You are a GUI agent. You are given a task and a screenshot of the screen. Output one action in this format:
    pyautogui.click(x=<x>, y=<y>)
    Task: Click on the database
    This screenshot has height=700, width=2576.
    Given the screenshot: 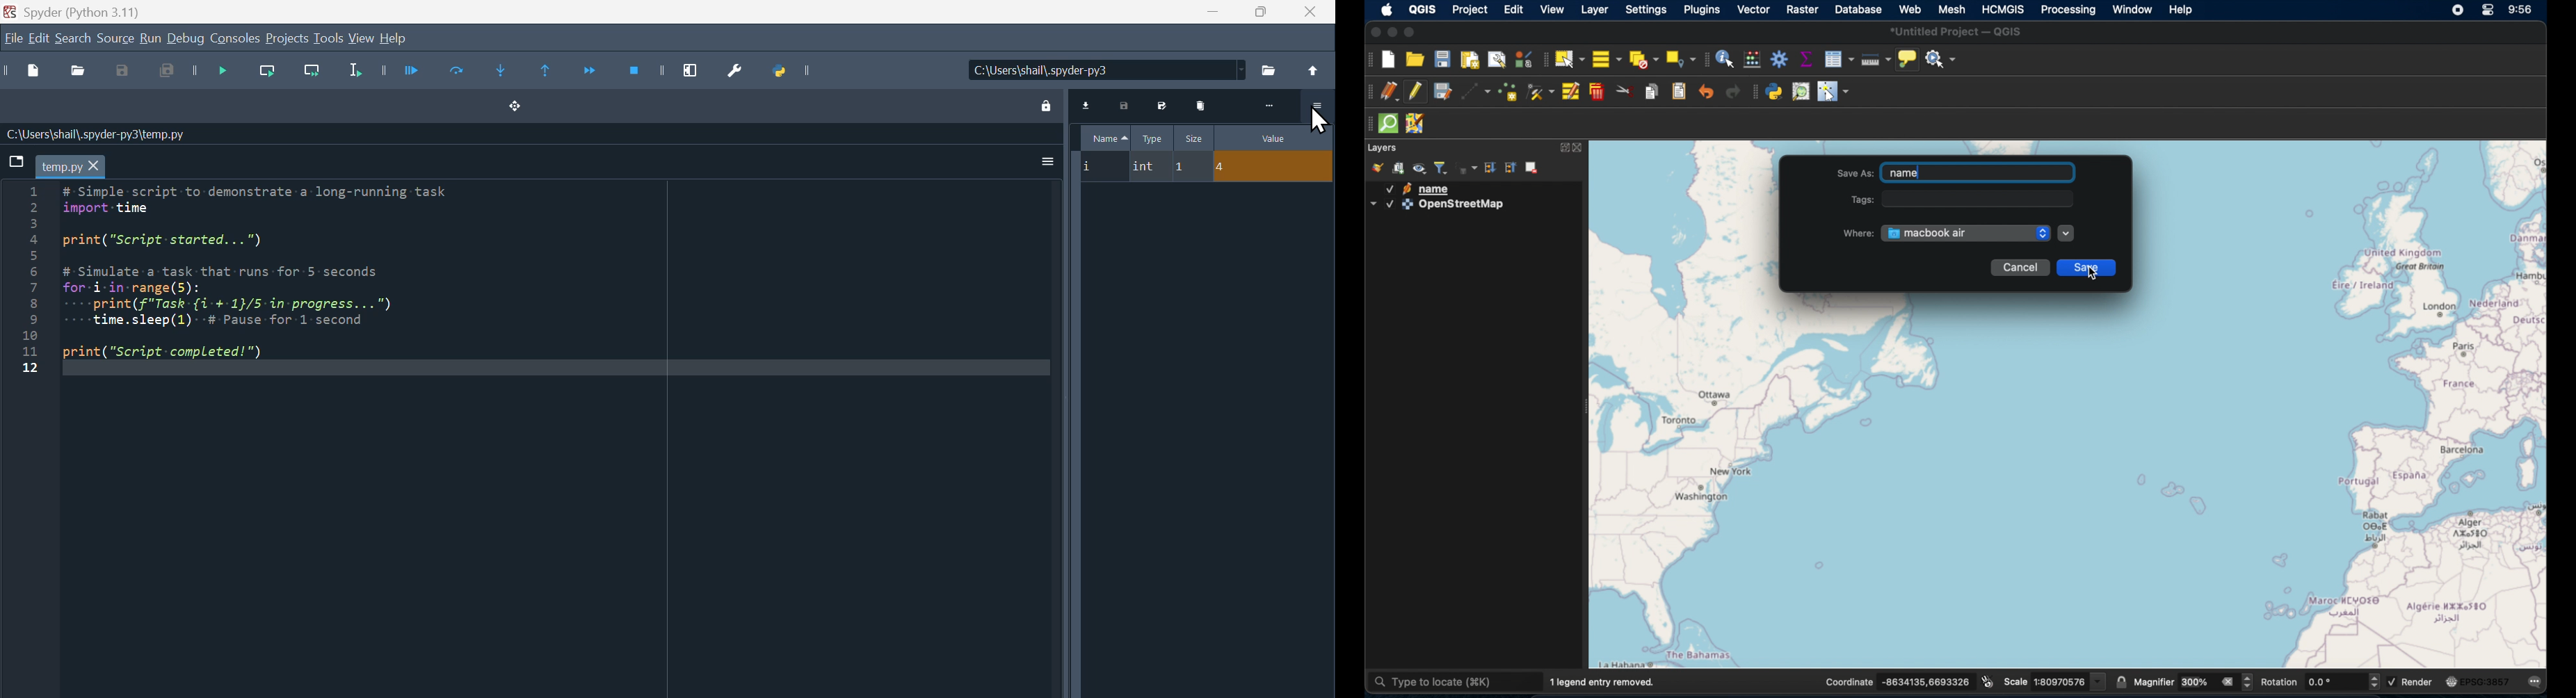 What is the action you would take?
    pyautogui.click(x=1858, y=9)
    